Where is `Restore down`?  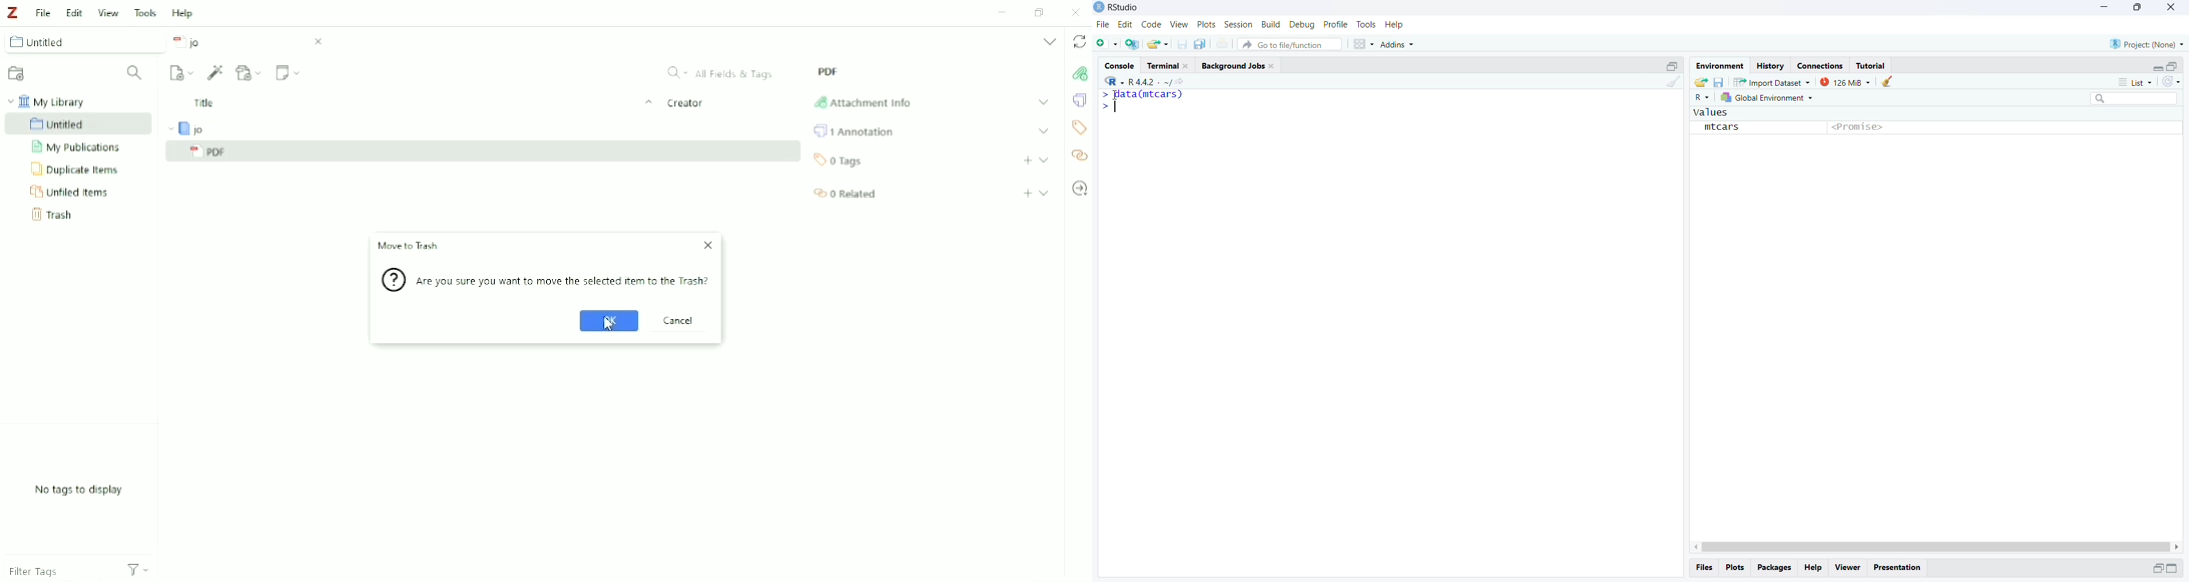
Restore down is located at coordinates (1040, 13).